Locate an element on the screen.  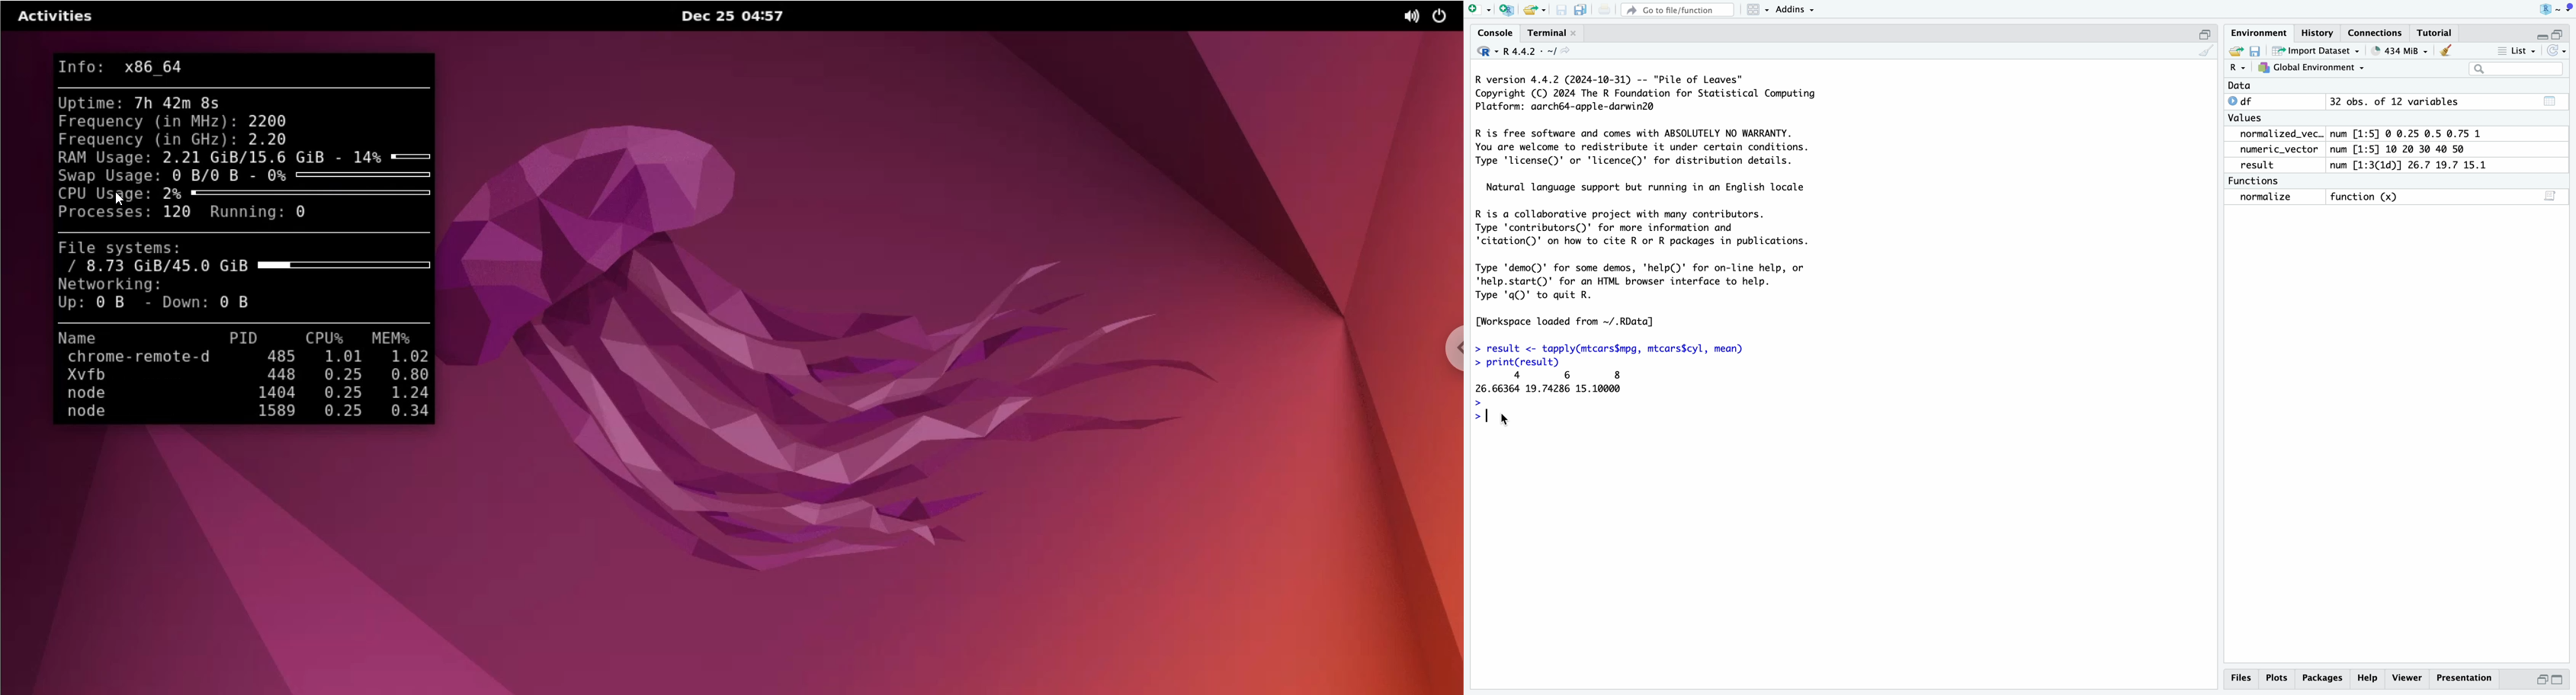
Show on script is located at coordinates (2549, 196).